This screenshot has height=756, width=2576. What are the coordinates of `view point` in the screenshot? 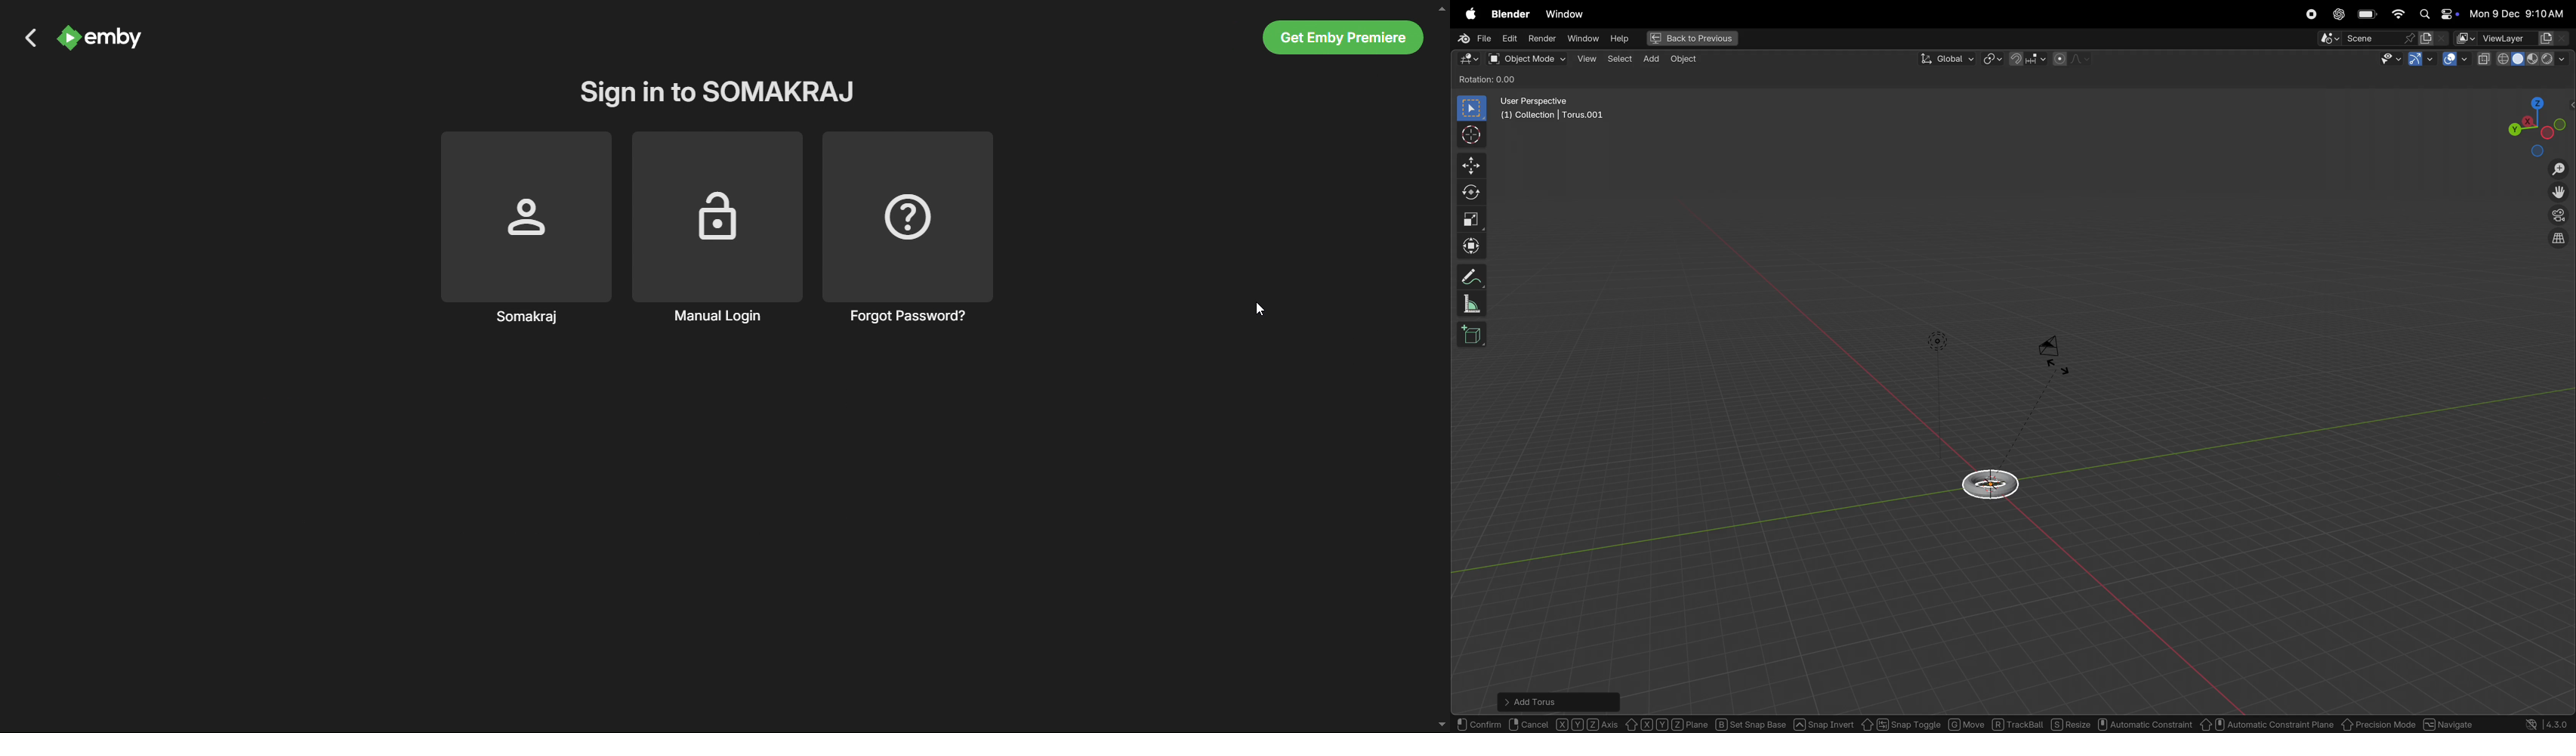 It's located at (2535, 124).